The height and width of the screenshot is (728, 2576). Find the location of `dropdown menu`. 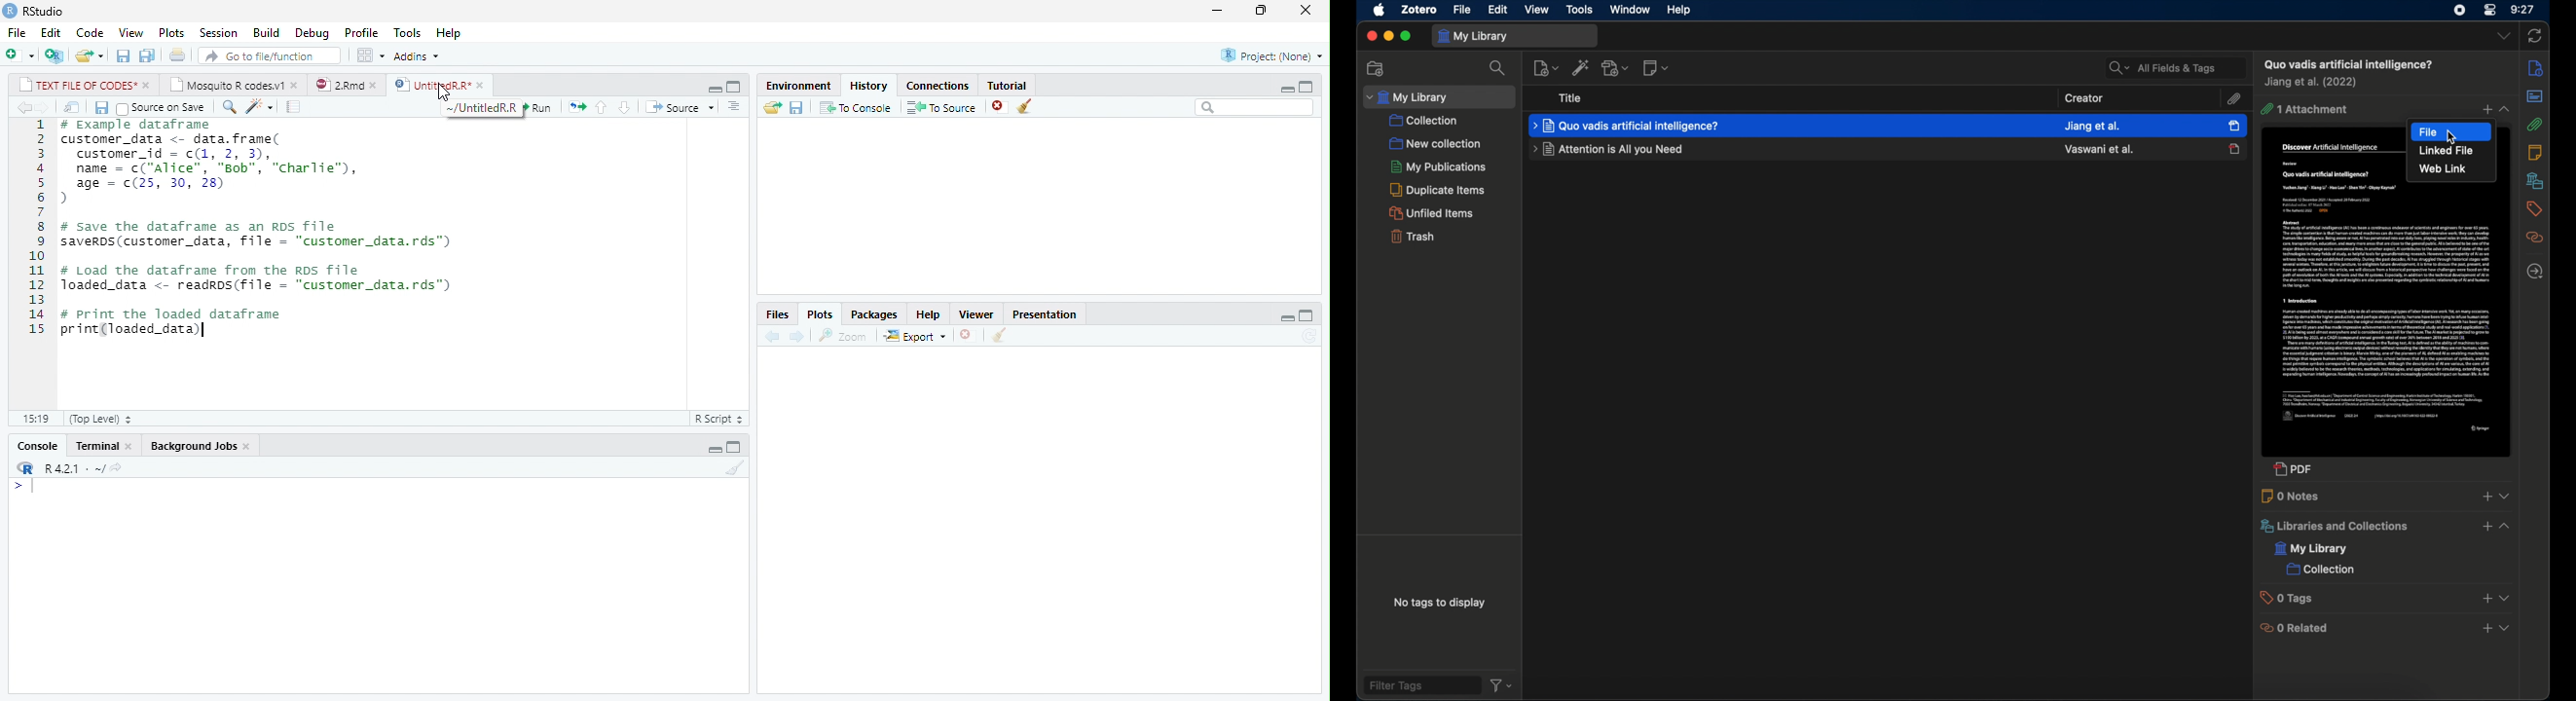

dropdown menu is located at coordinates (2503, 36).